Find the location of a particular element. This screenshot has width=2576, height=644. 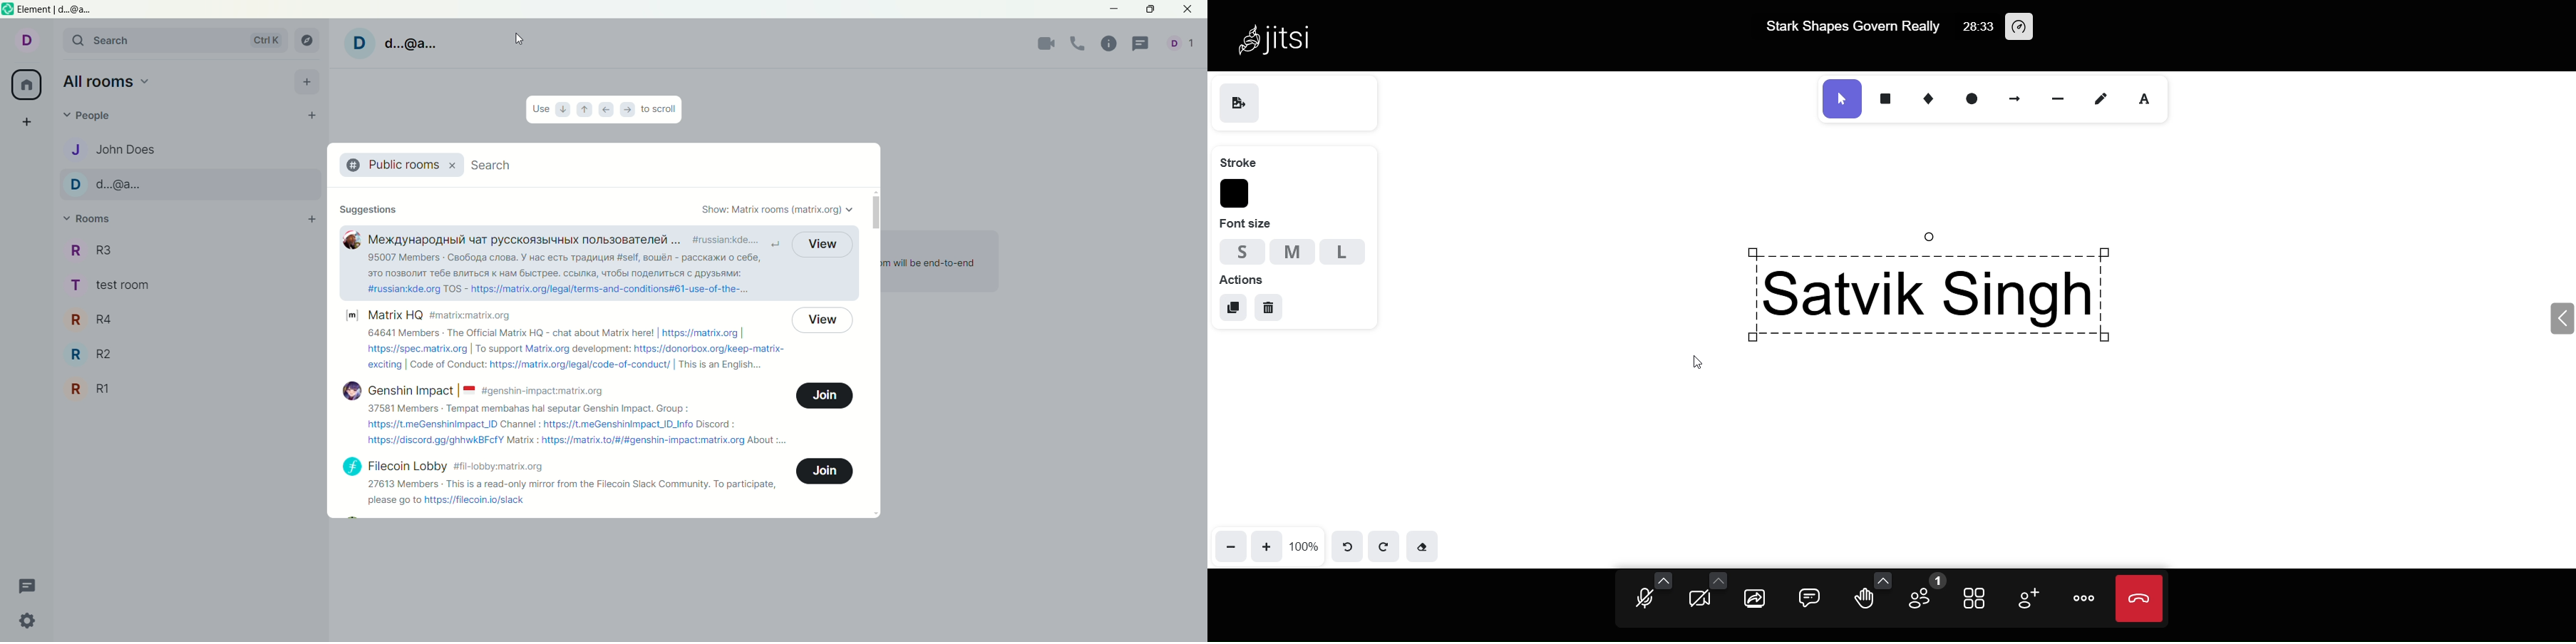

left arrow is located at coordinates (606, 111).